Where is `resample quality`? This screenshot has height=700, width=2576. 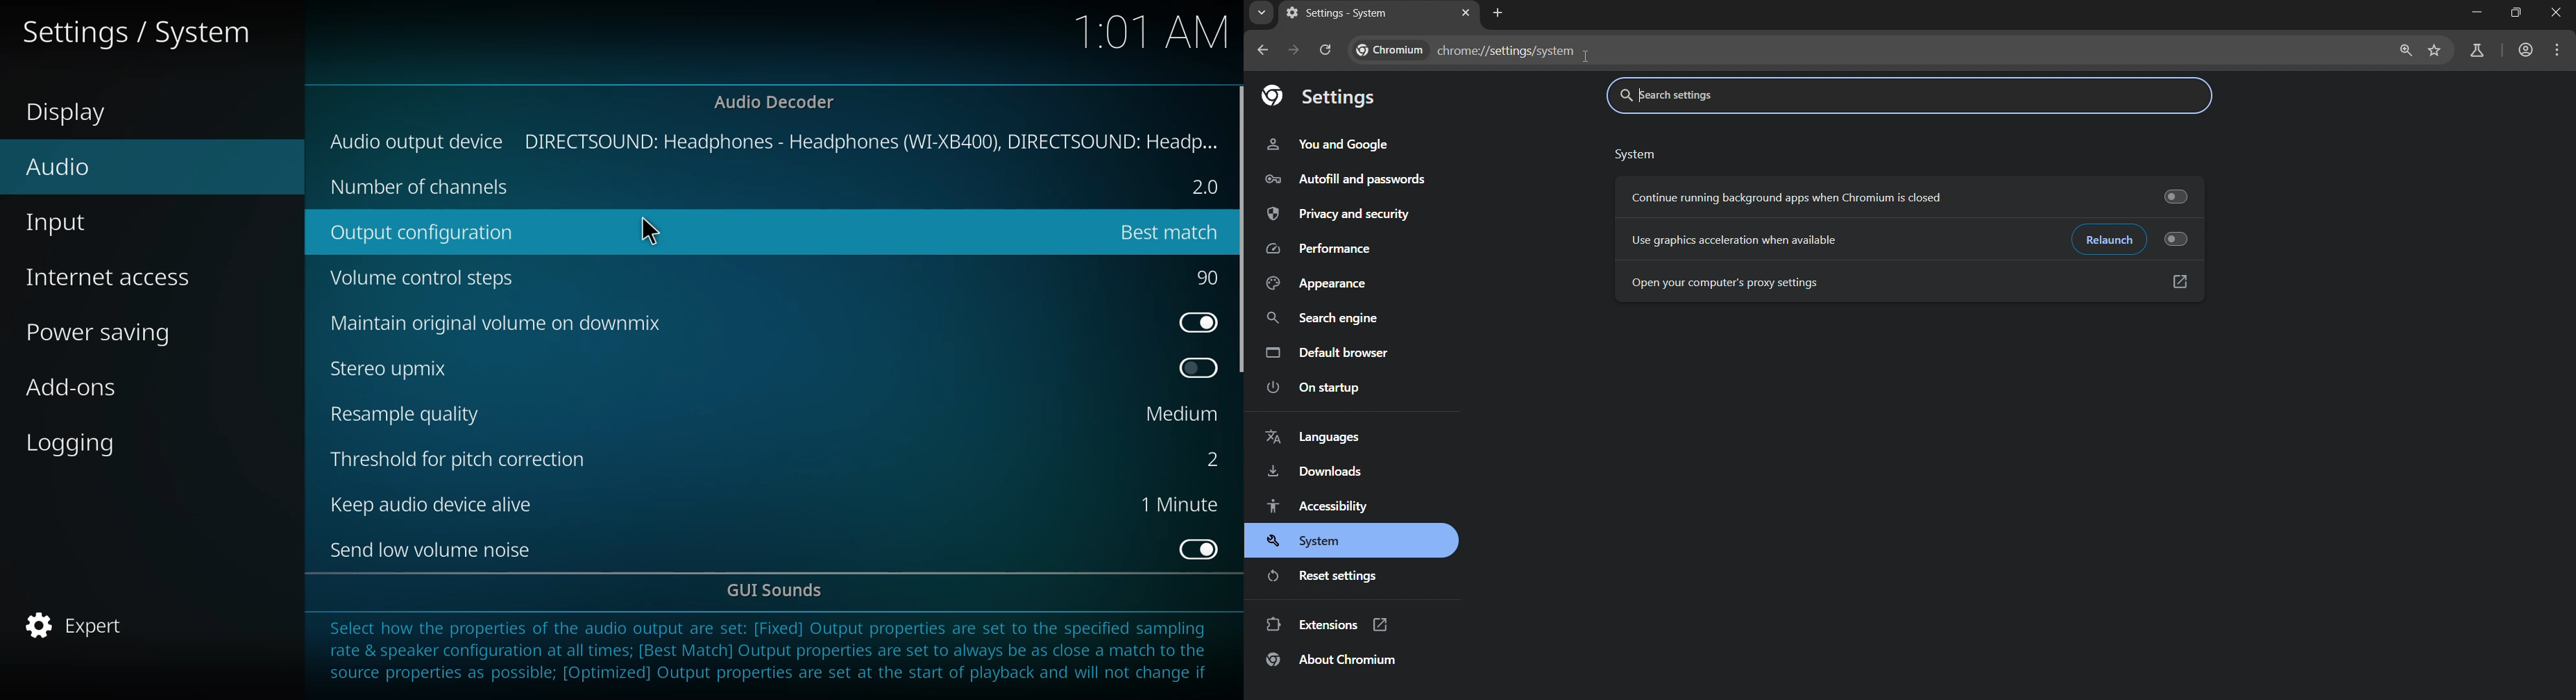
resample quality is located at coordinates (406, 415).